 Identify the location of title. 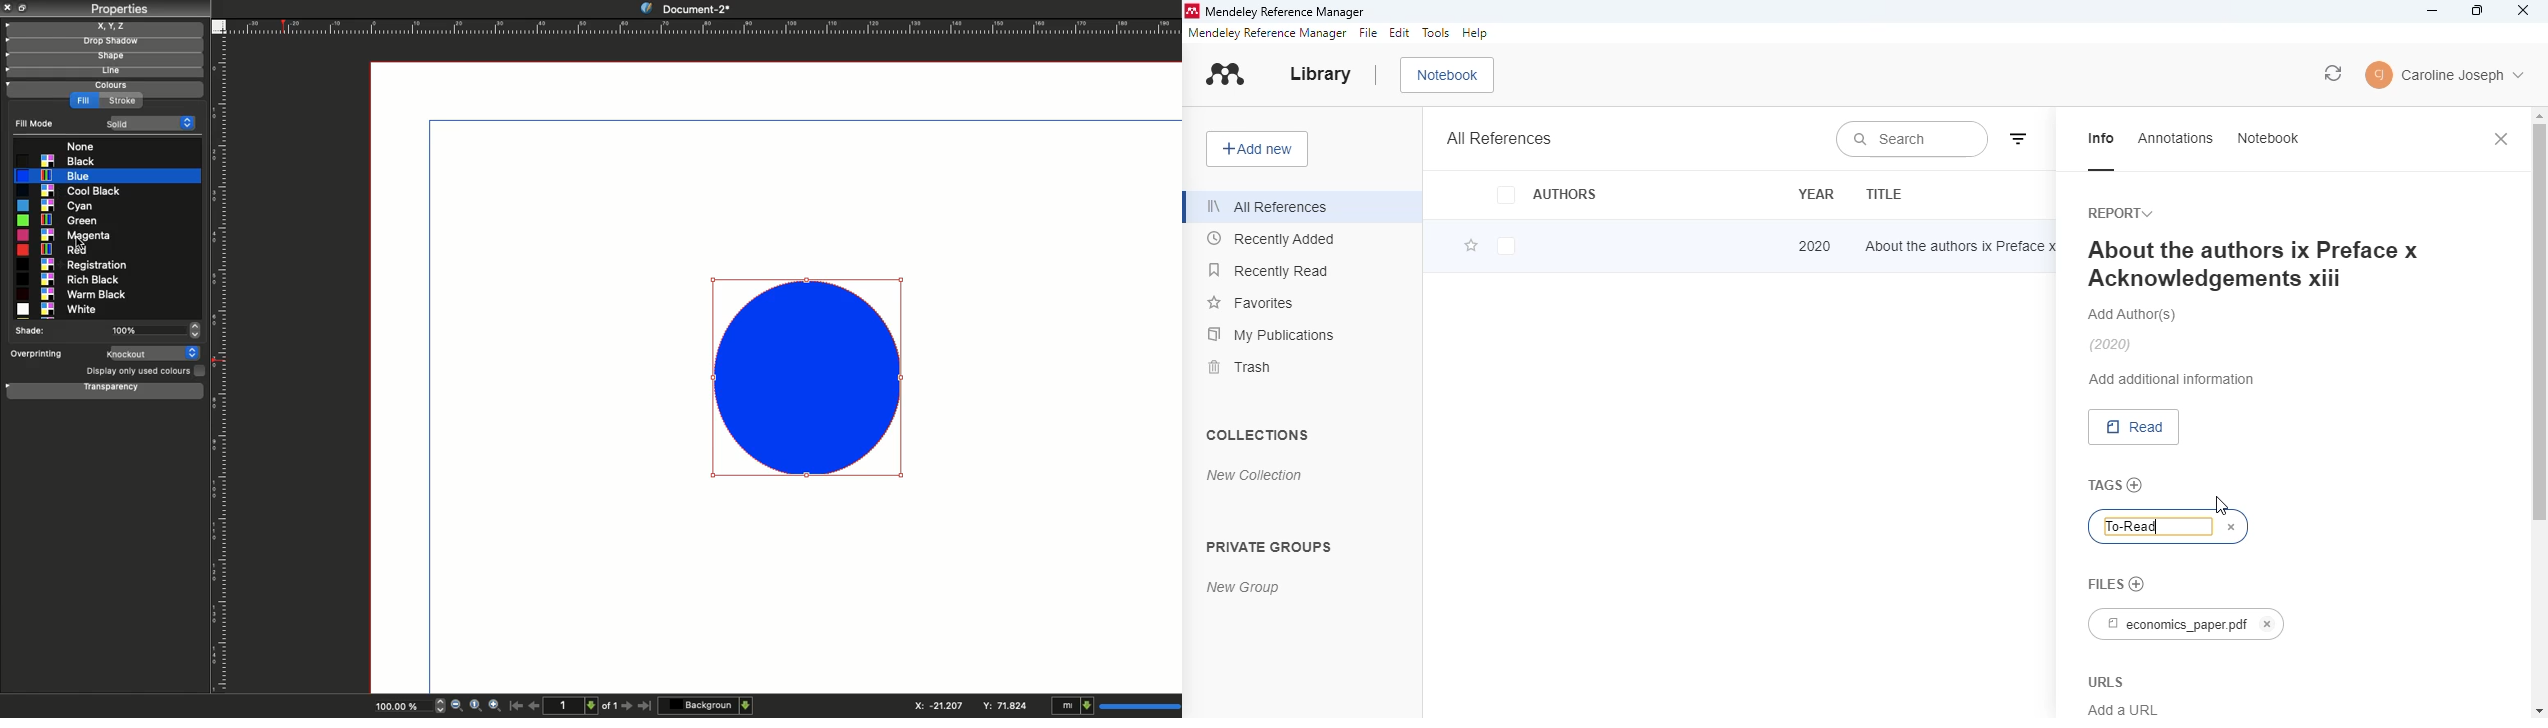
(1883, 194).